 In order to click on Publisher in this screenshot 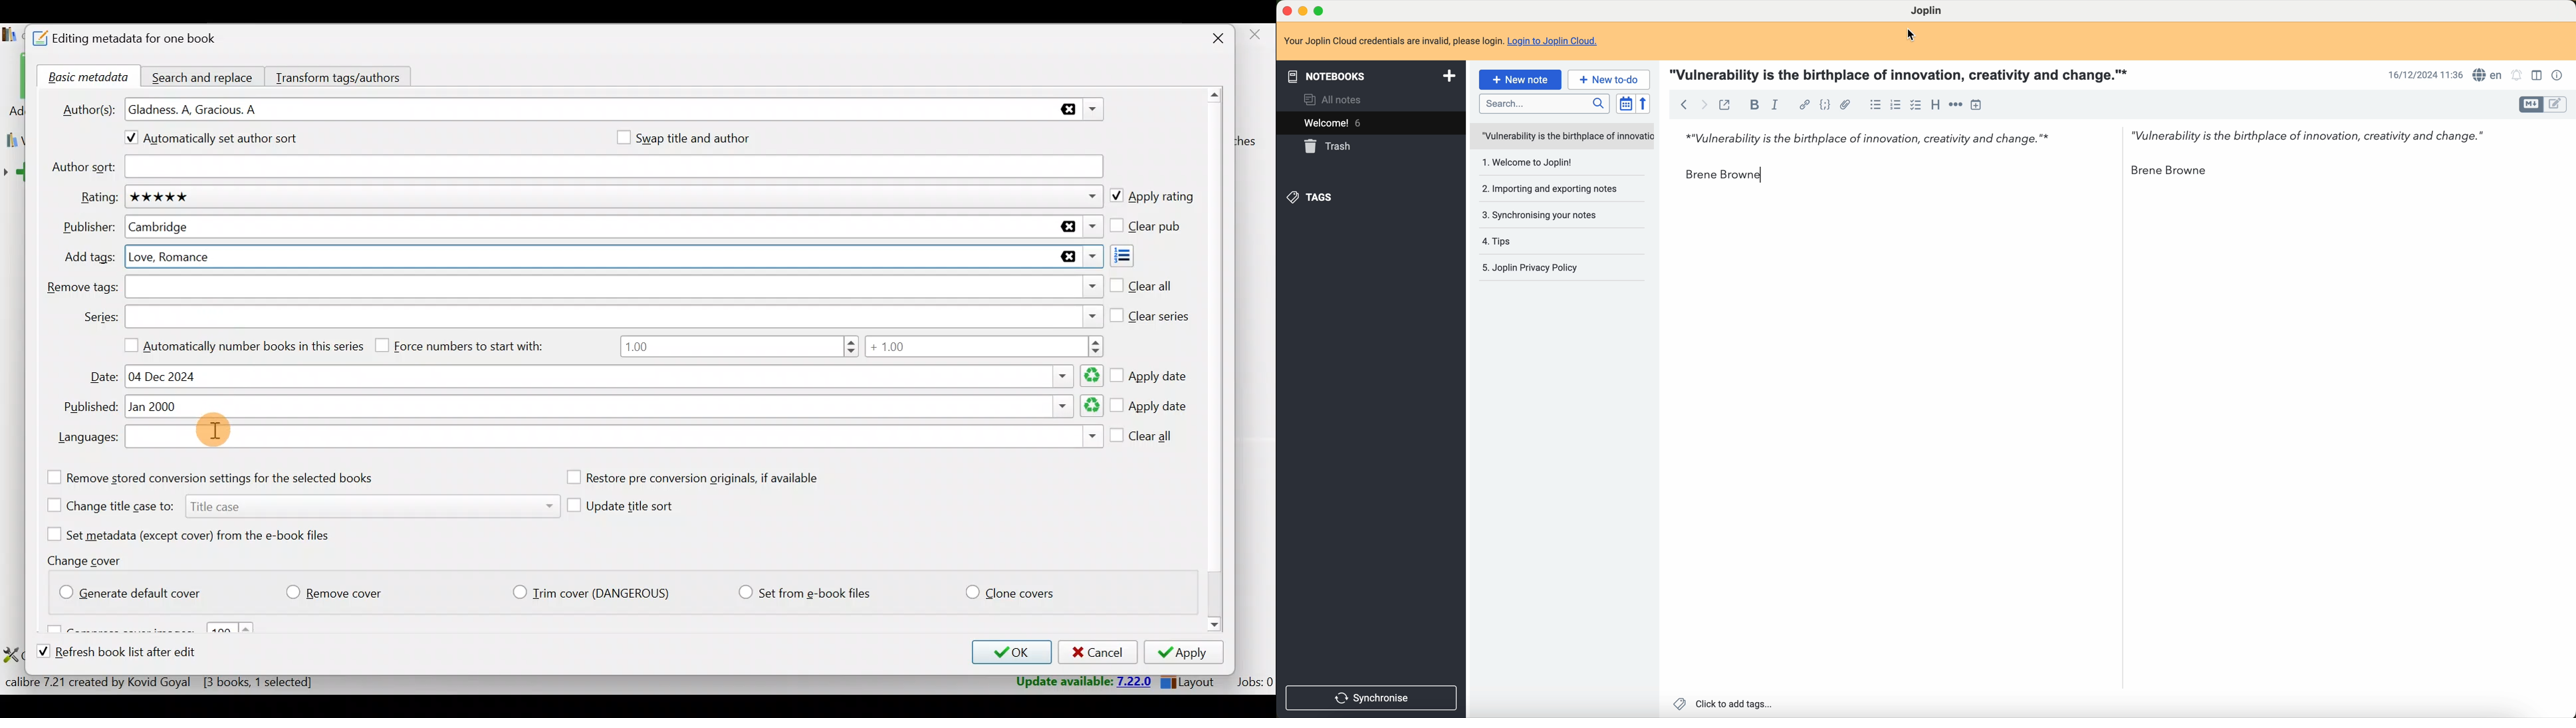, I will do `click(613, 228)`.